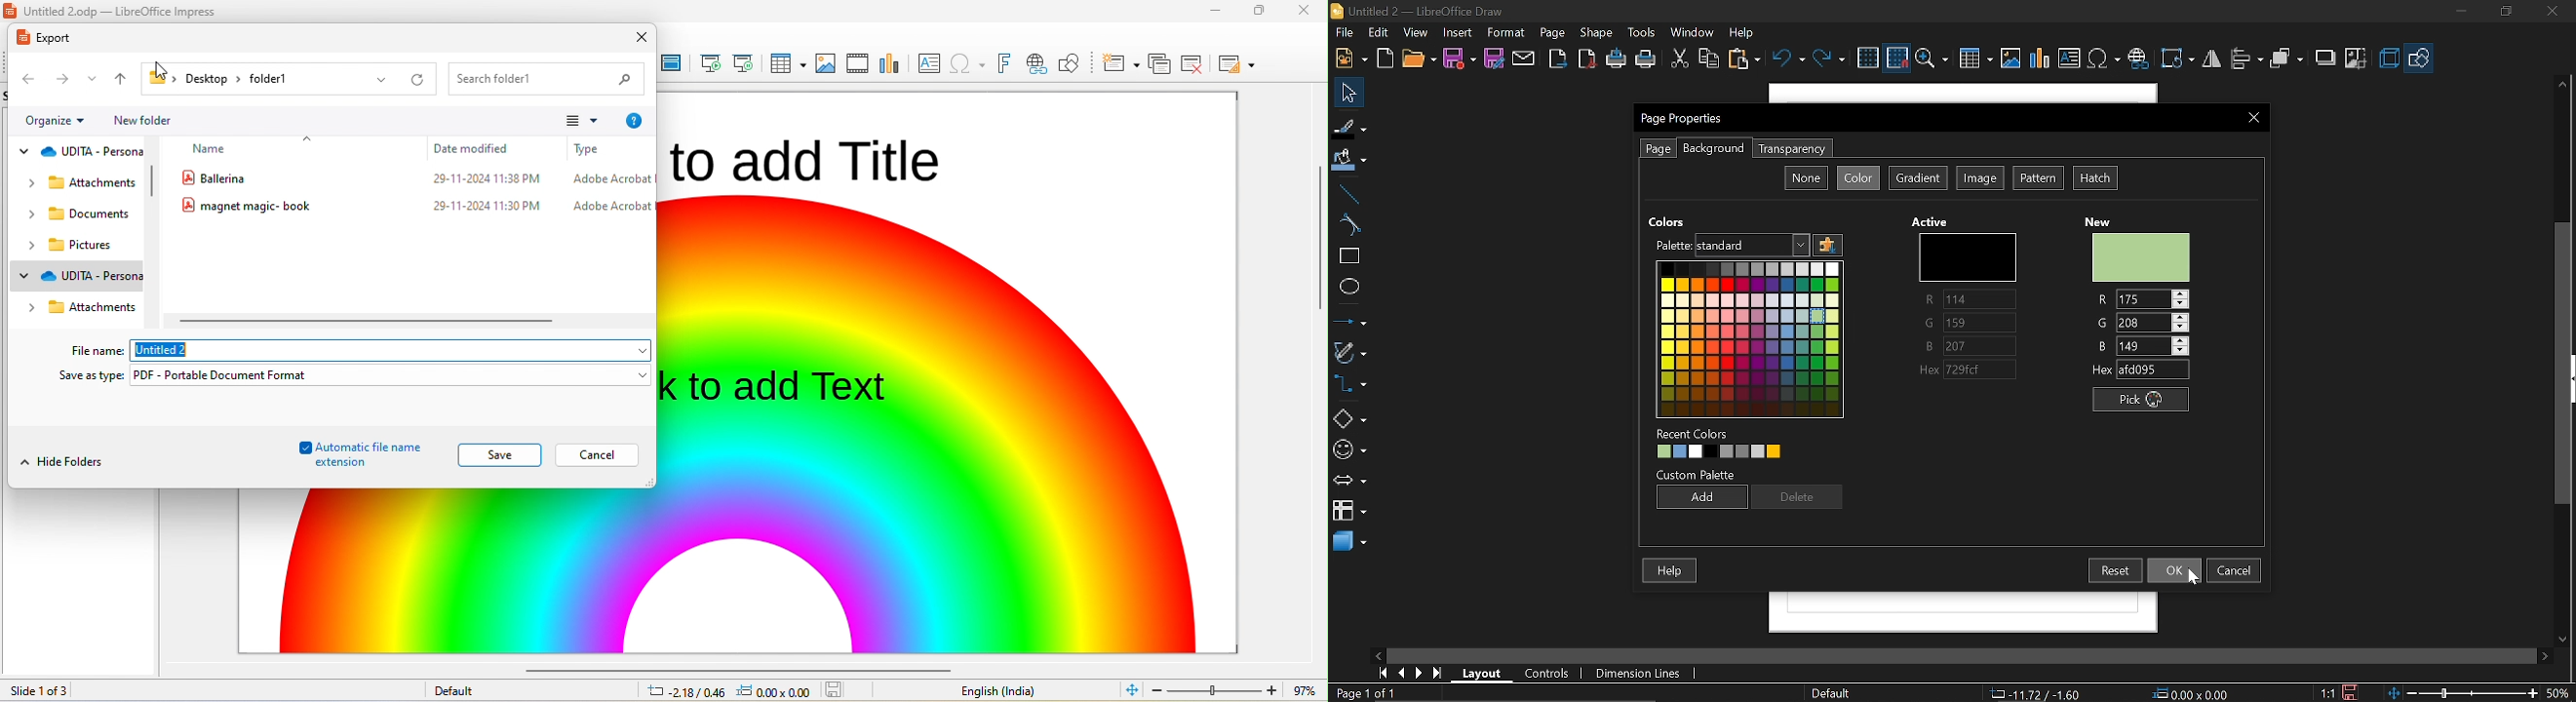 The image size is (2576, 728). Describe the element at coordinates (1365, 693) in the screenshot. I see `Current page` at that location.